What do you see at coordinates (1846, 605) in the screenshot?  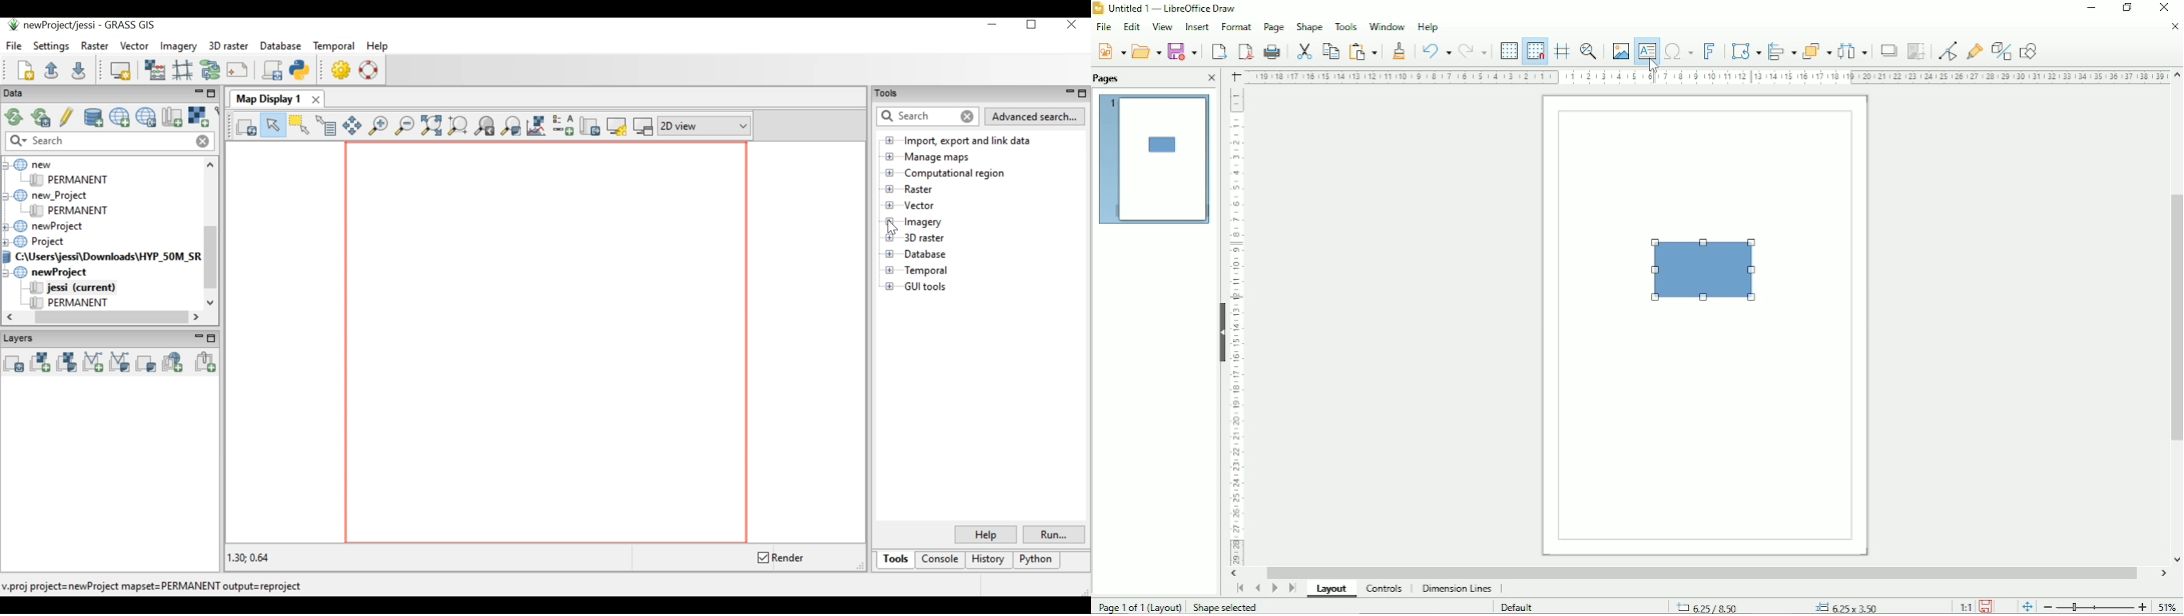 I see `6.25x3.50` at bounding box center [1846, 605].